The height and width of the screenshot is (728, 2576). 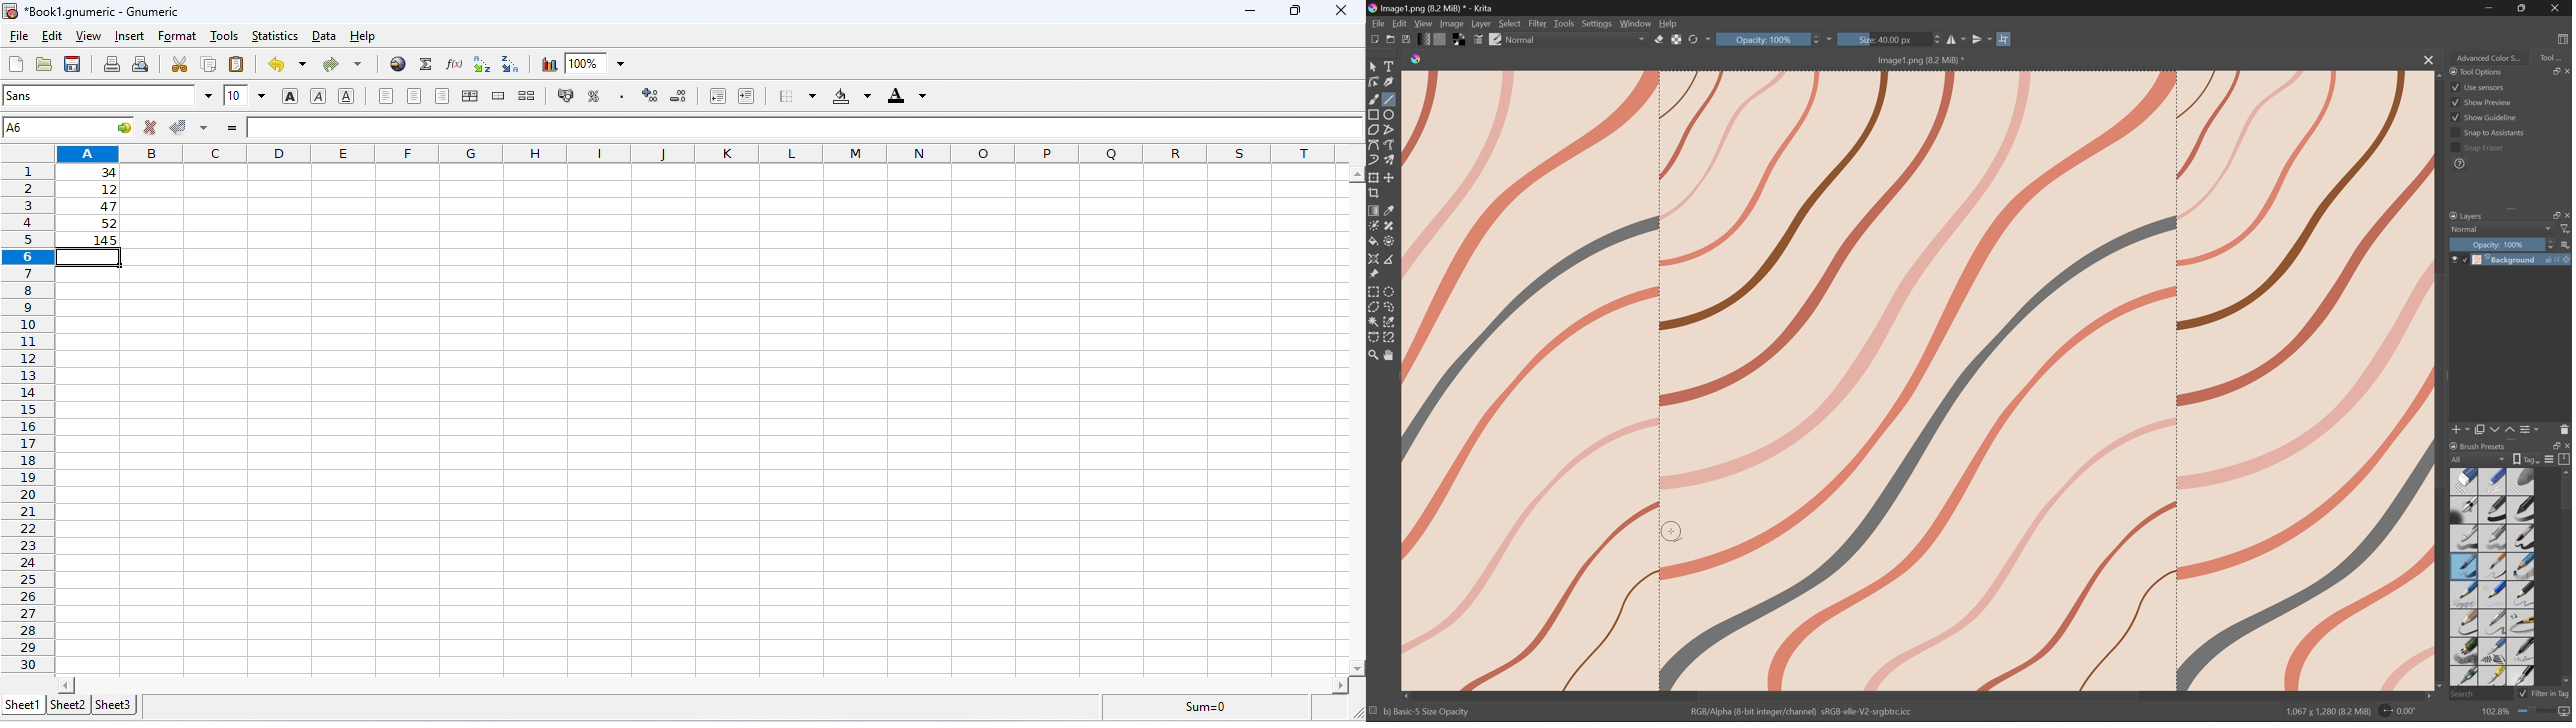 What do you see at coordinates (2565, 445) in the screenshot?
I see `Close` at bounding box center [2565, 445].